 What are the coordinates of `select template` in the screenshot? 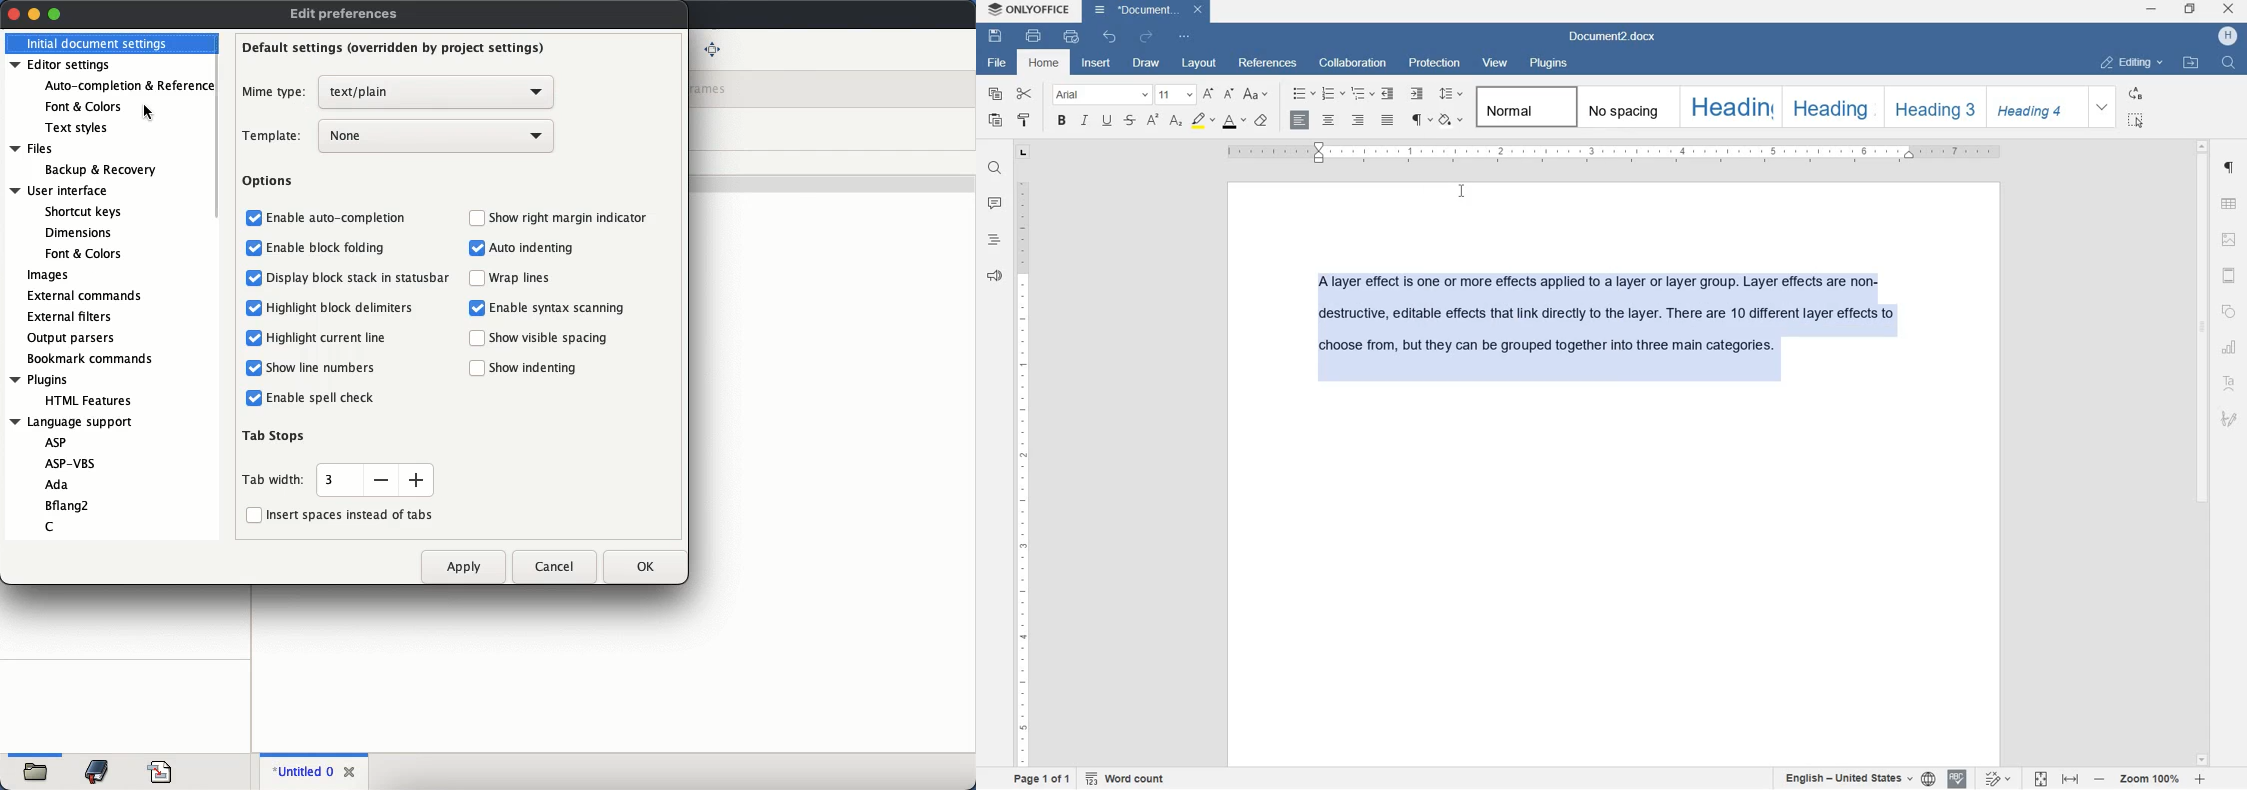 It's located at (435, 136).